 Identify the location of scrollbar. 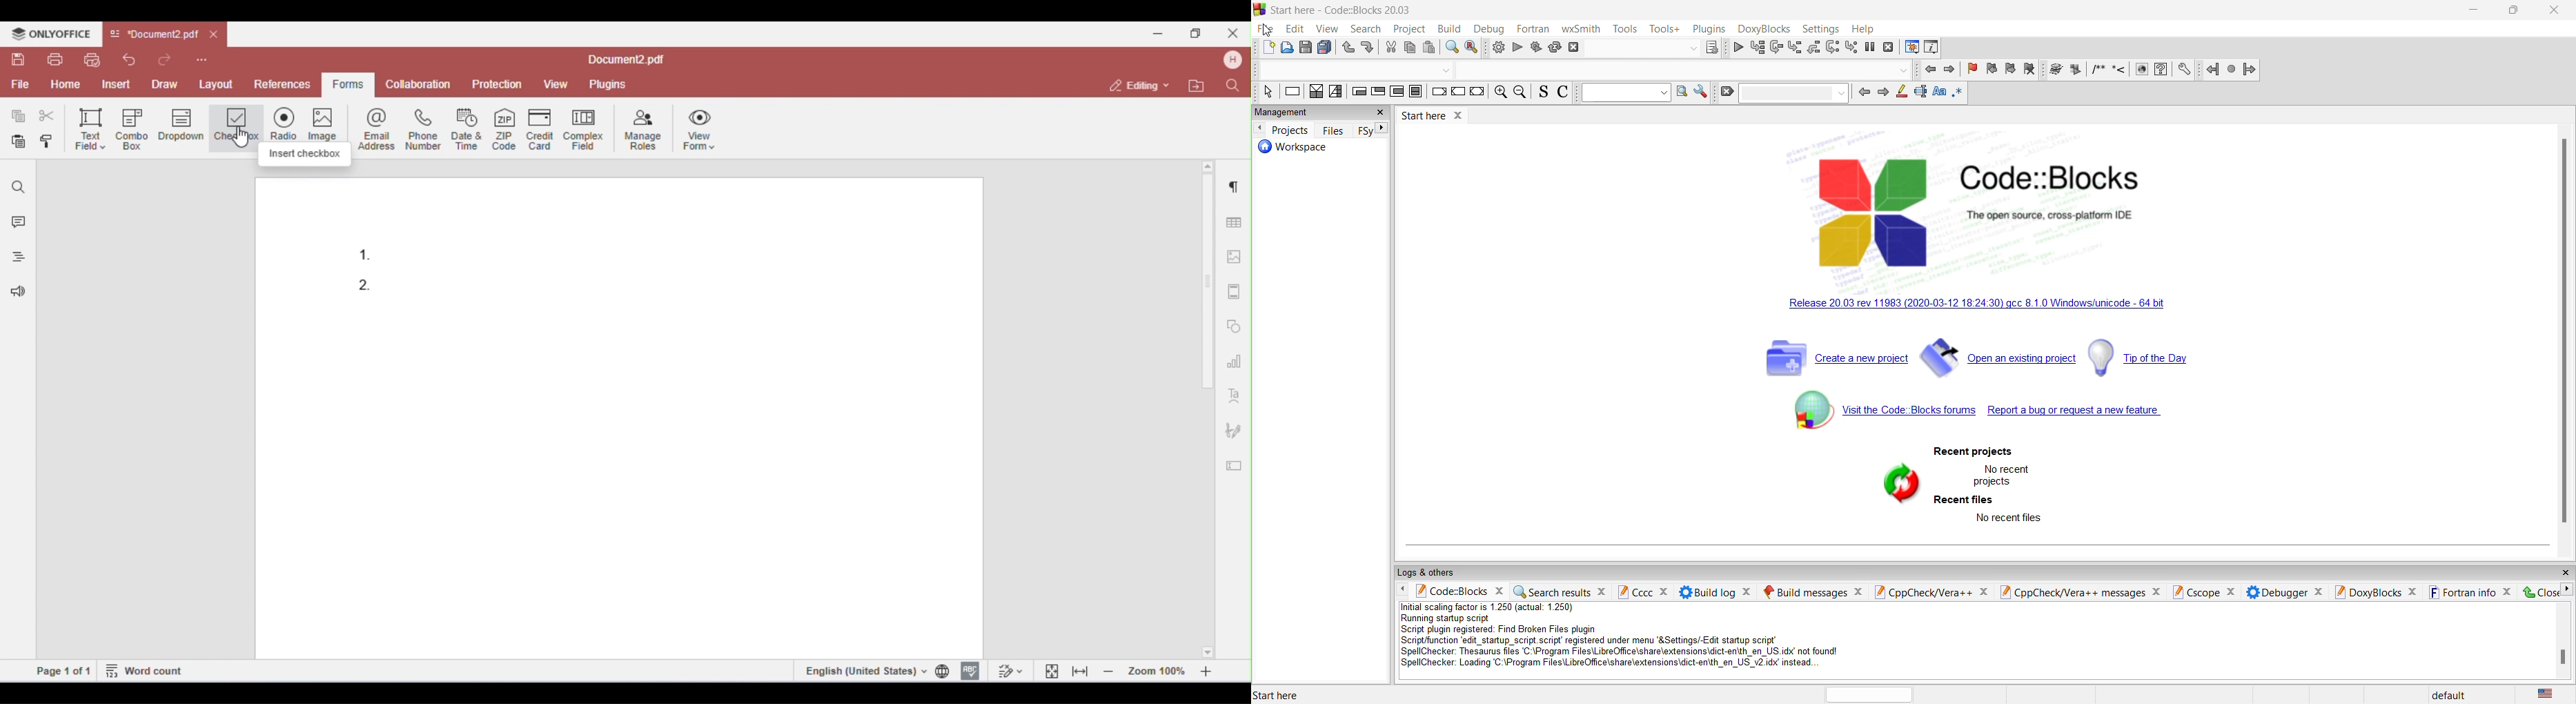
(2560, 658).